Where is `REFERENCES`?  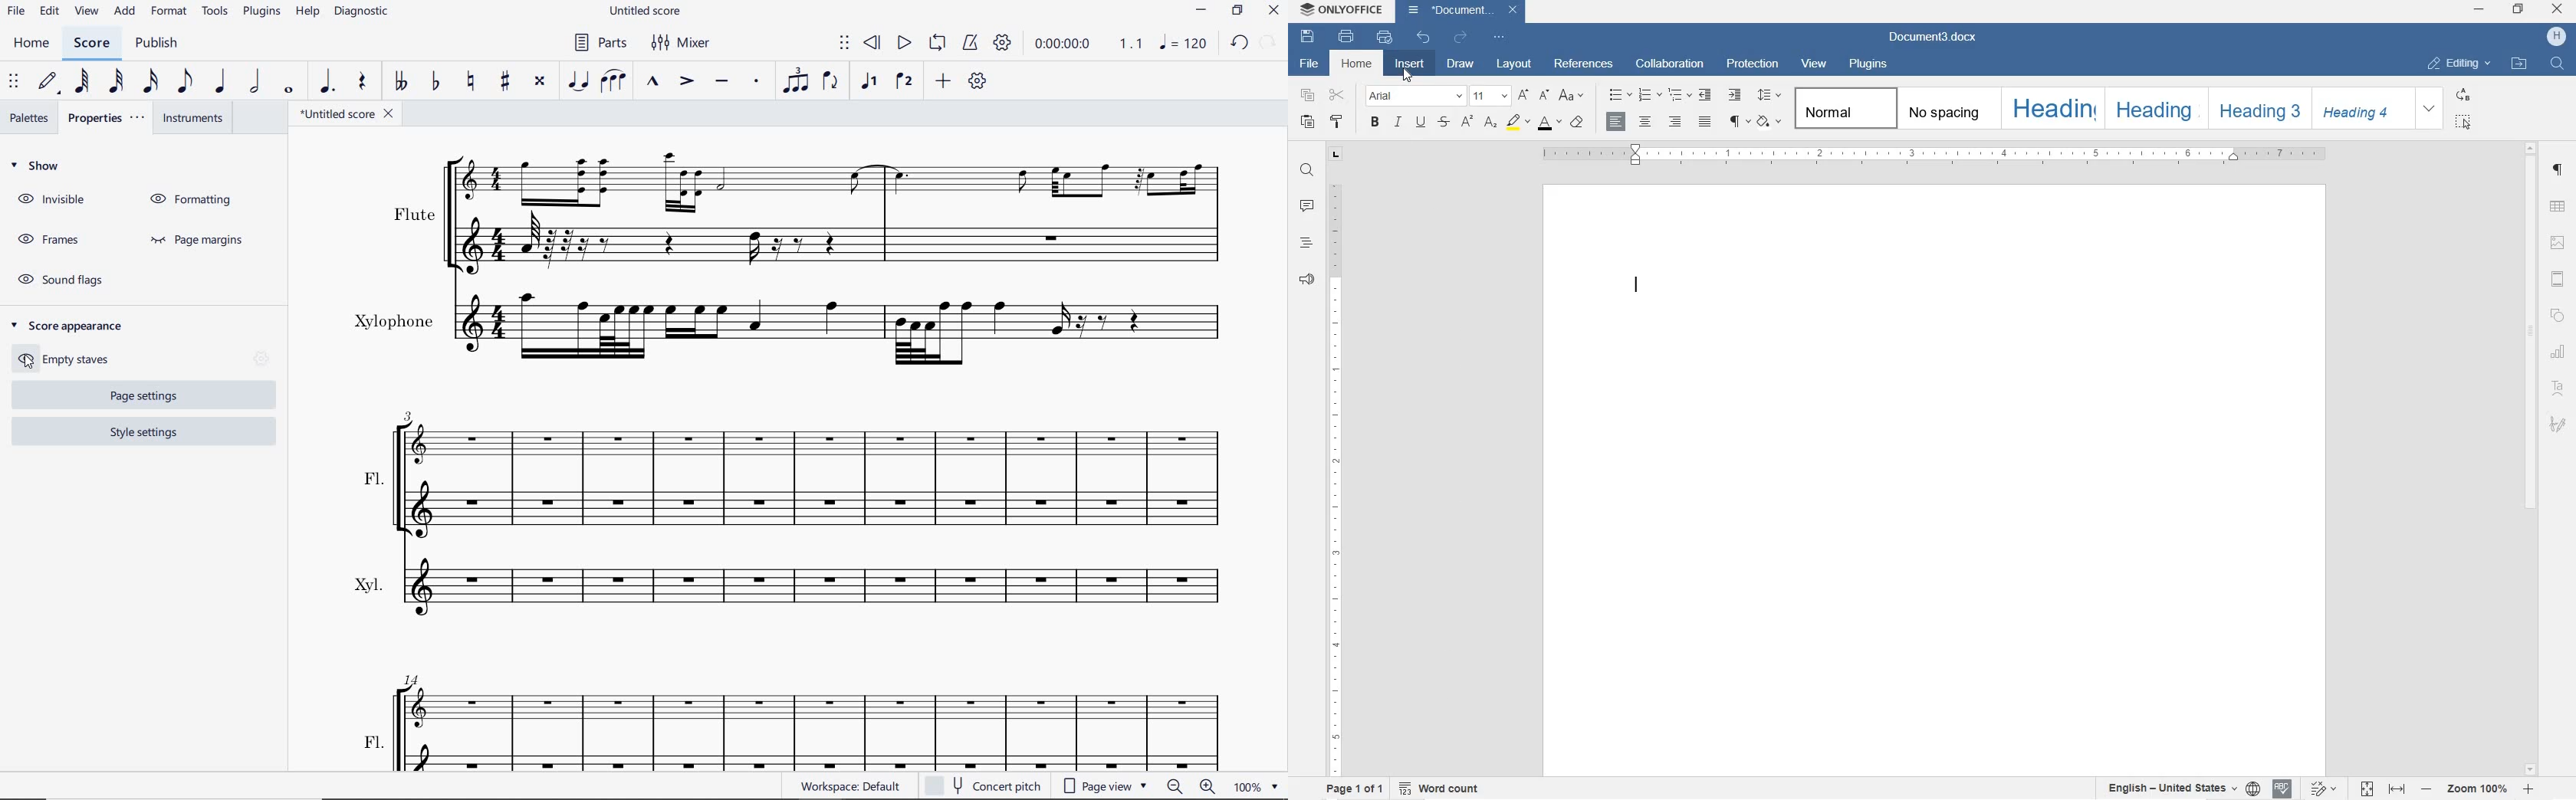 REFERENCES is located at coordinates (1583, 65).